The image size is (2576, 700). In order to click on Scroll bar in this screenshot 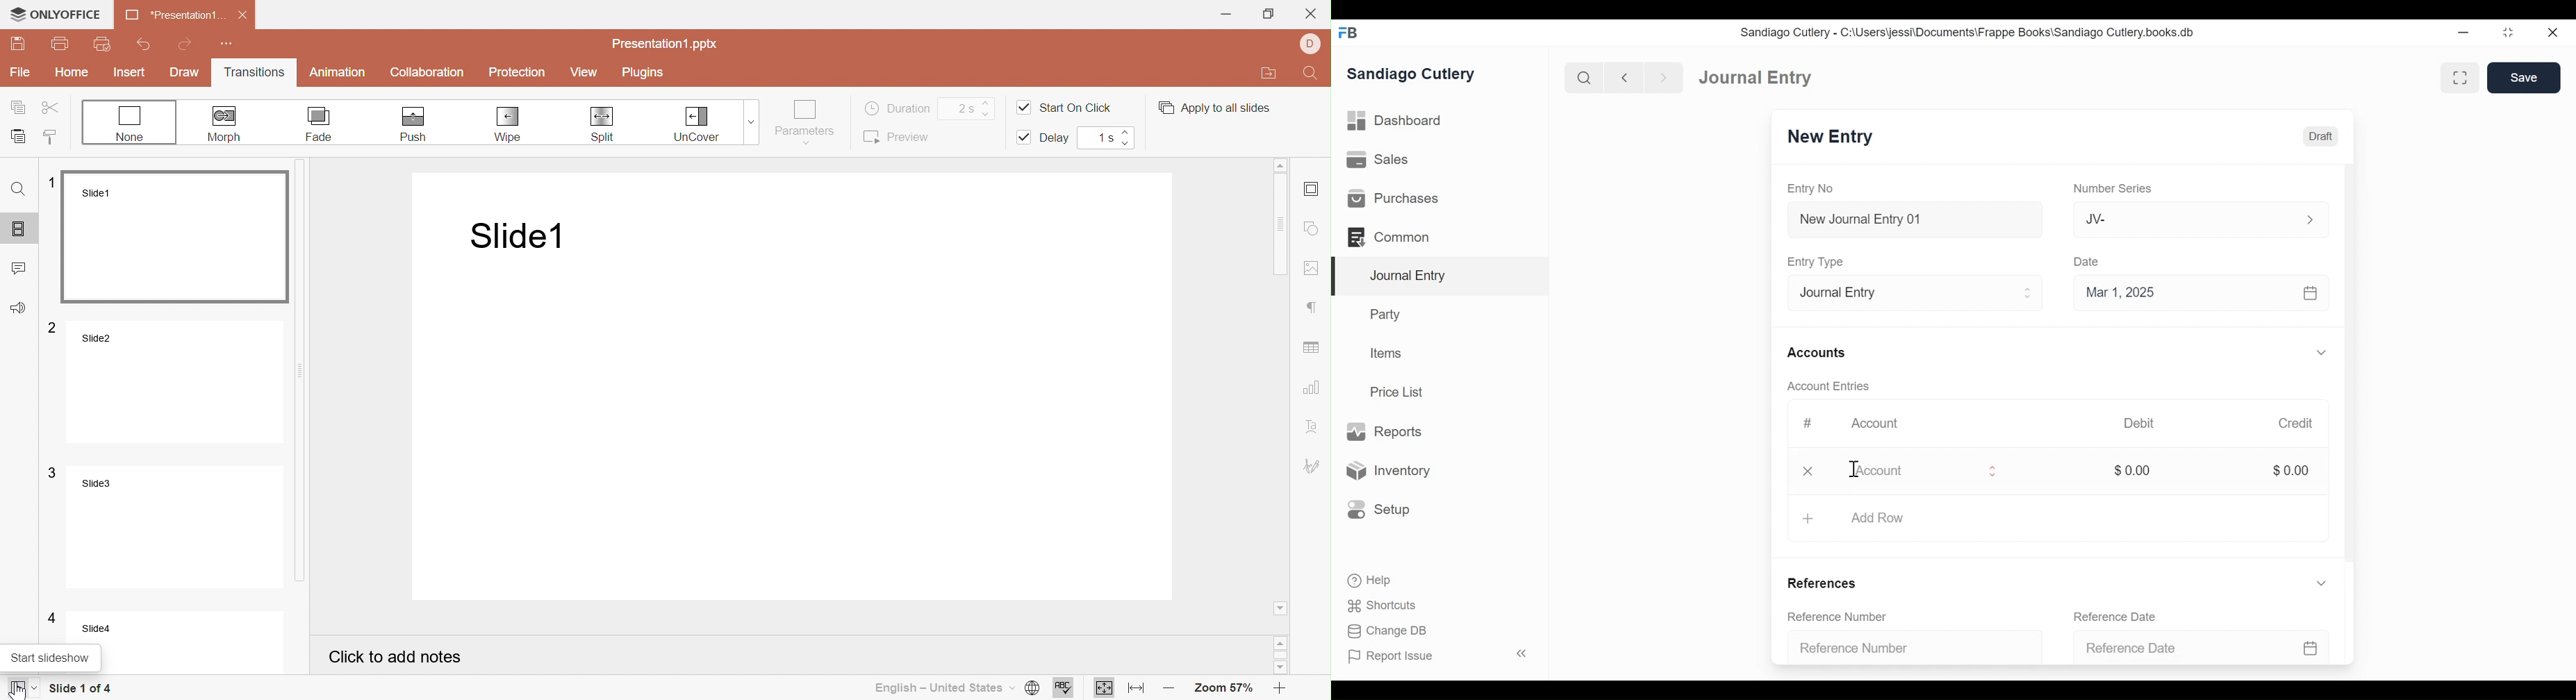, I will do `click(1280, 657)`.